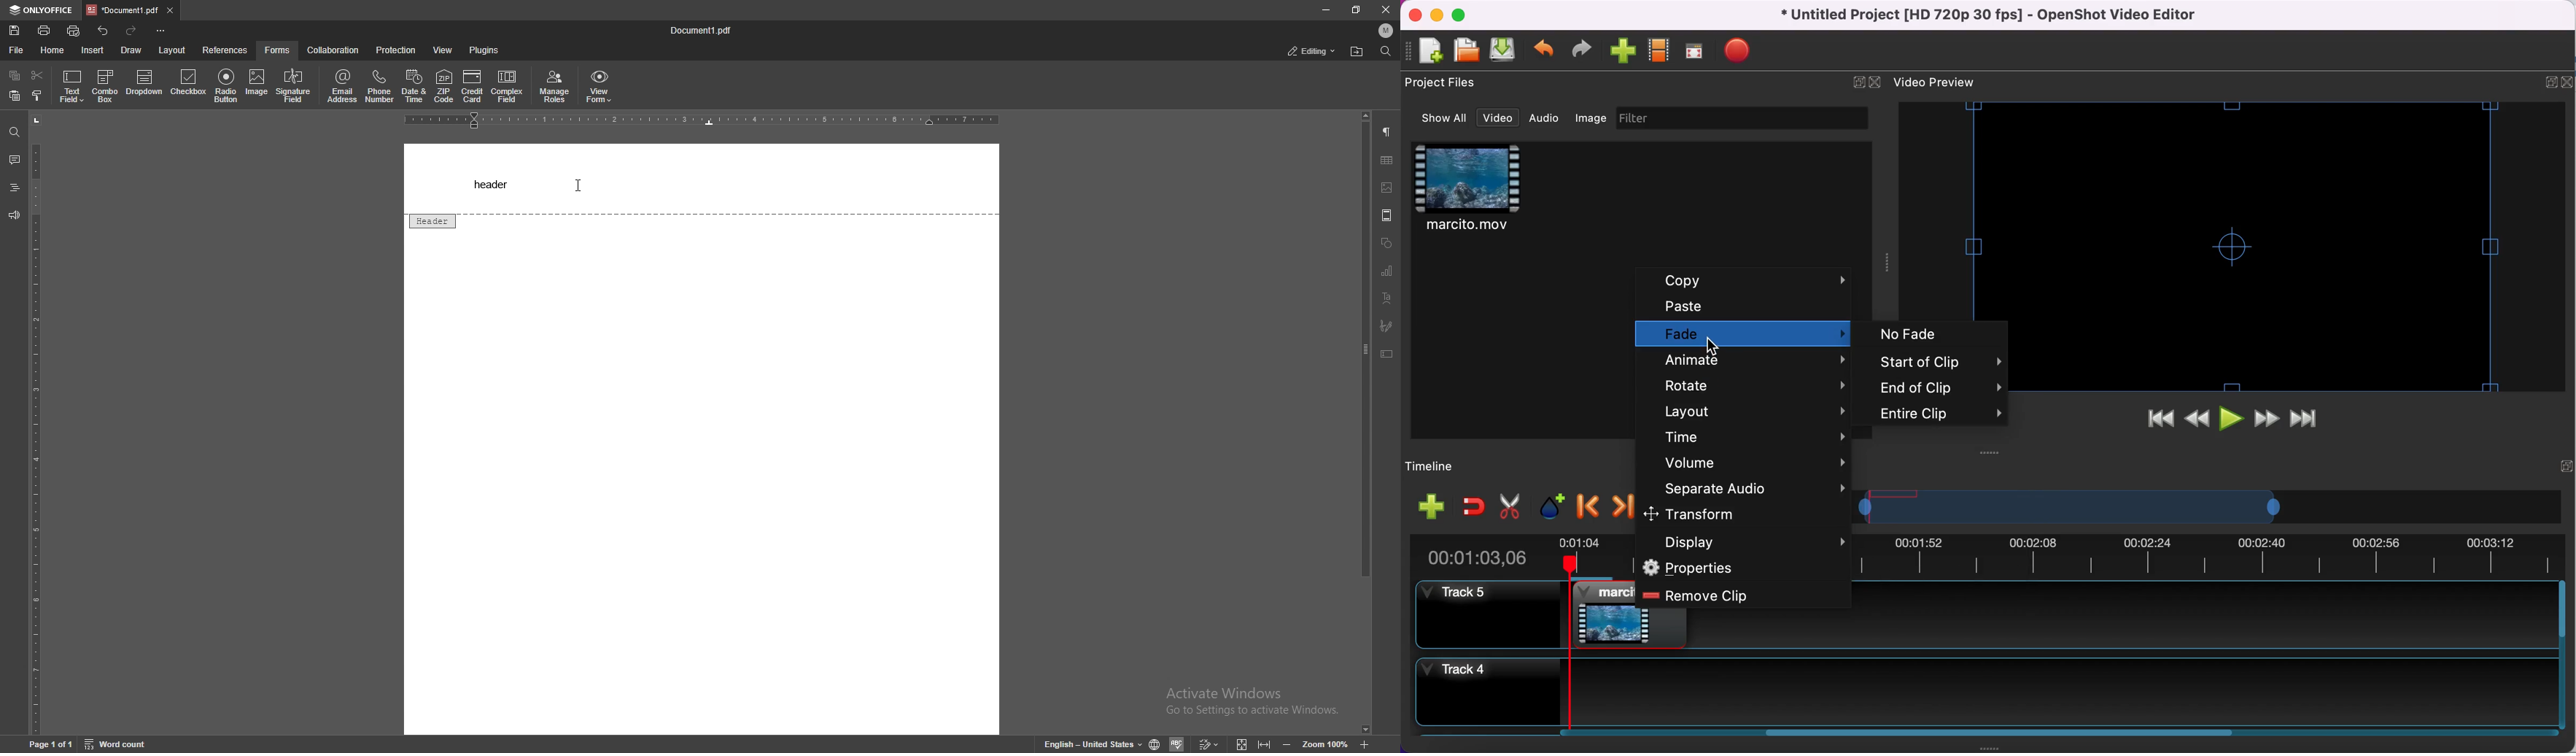 This screenshot has width=2576, height=756. What do you see at coordinates (507, 88) in the screenshot?
I see `complex field` at bounding box center [507, 88].